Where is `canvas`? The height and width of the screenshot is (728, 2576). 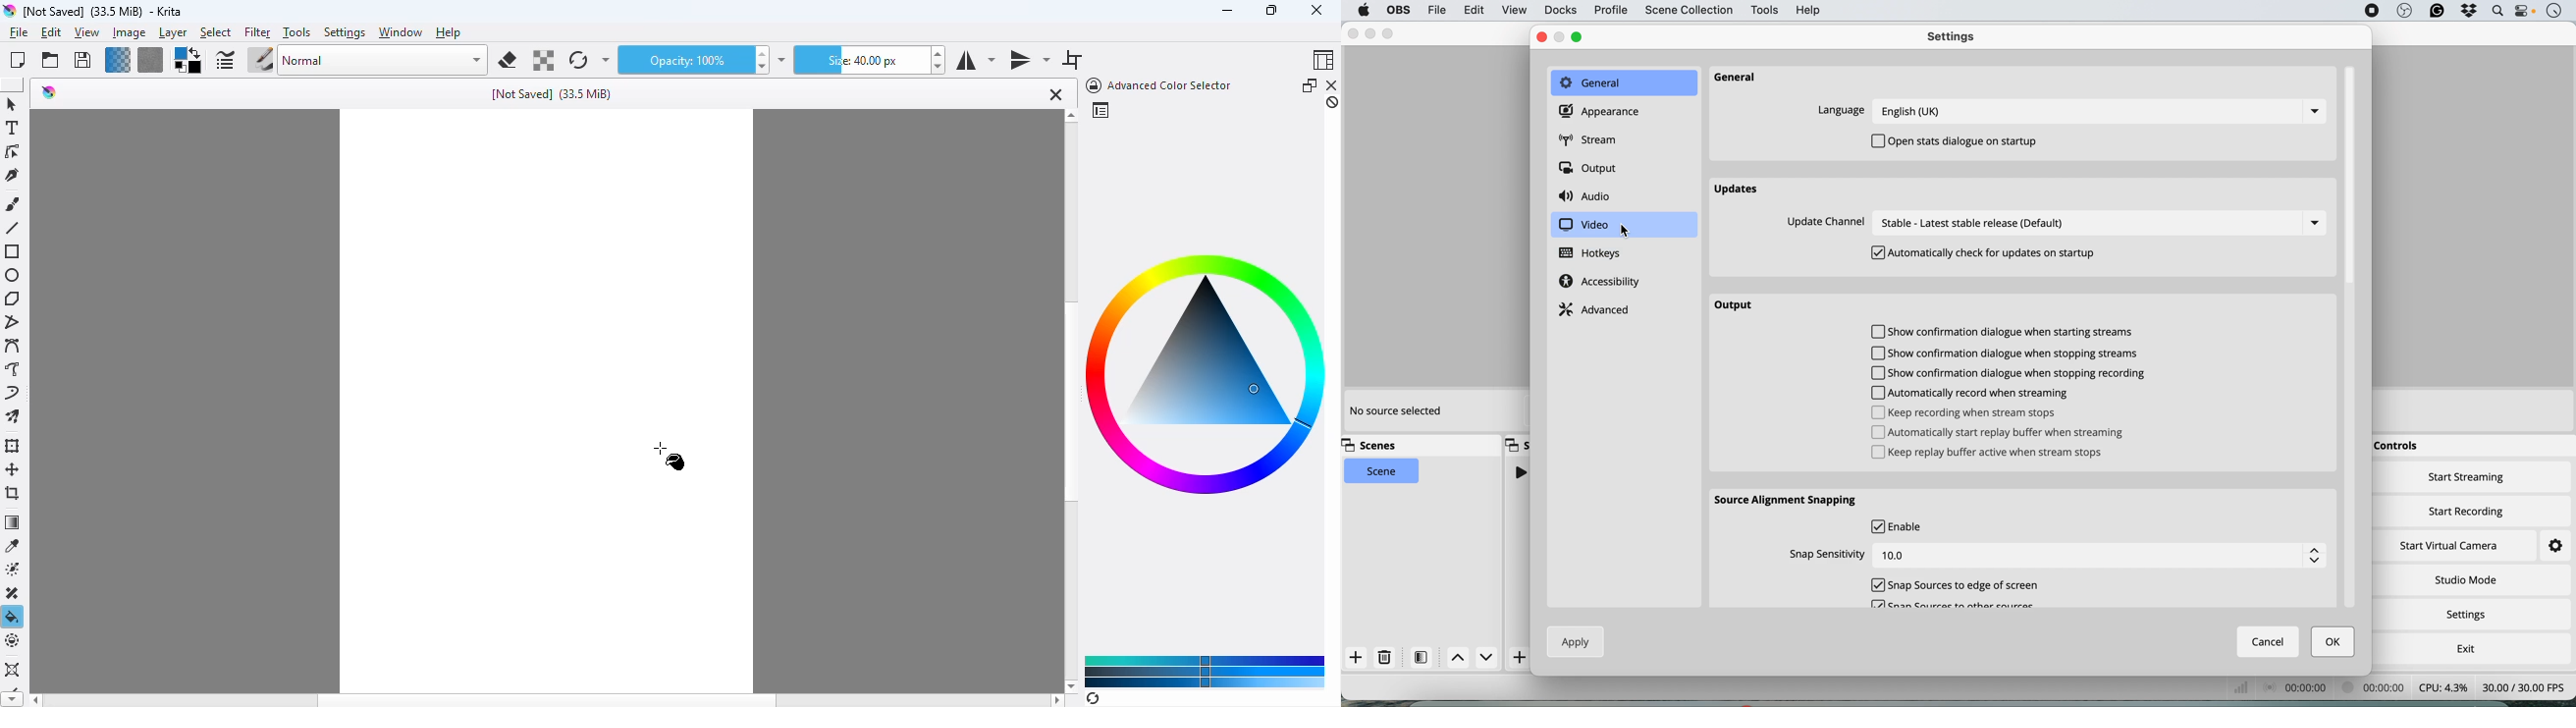 canvas is located at coordinates (542, 403).